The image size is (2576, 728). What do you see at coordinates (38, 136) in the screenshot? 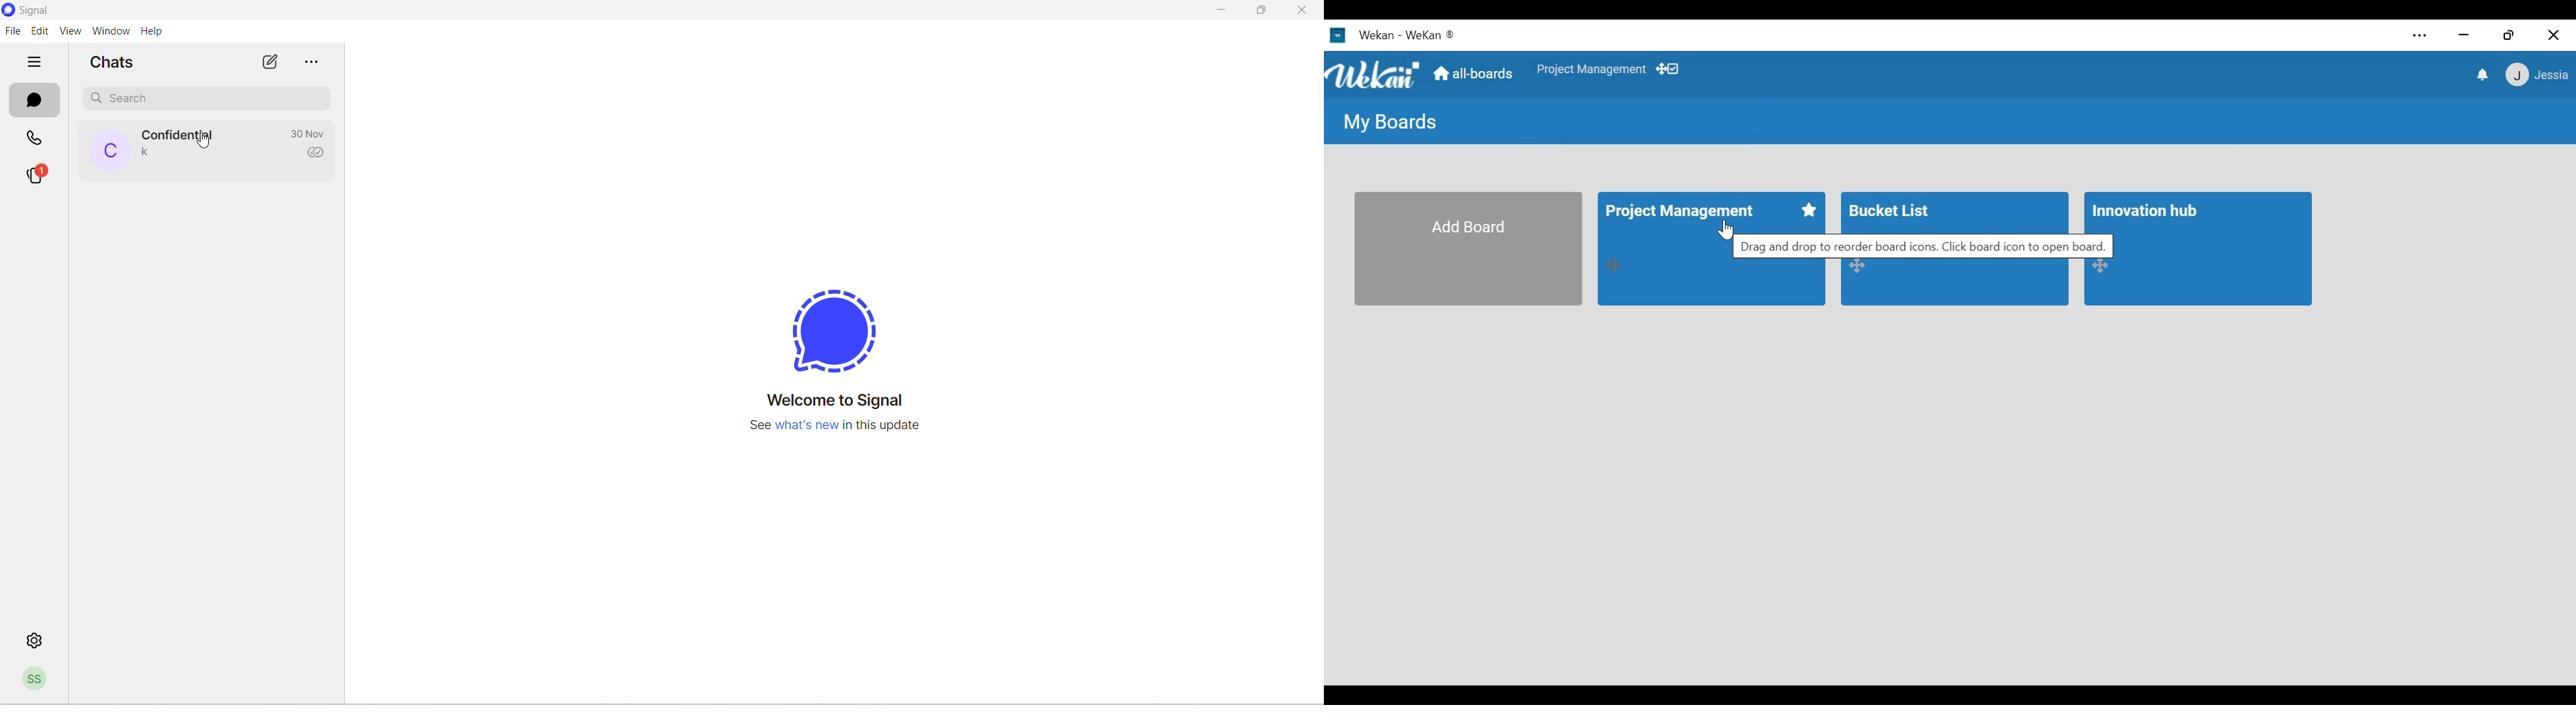
I see `calls` at bounding box center [38, 136].